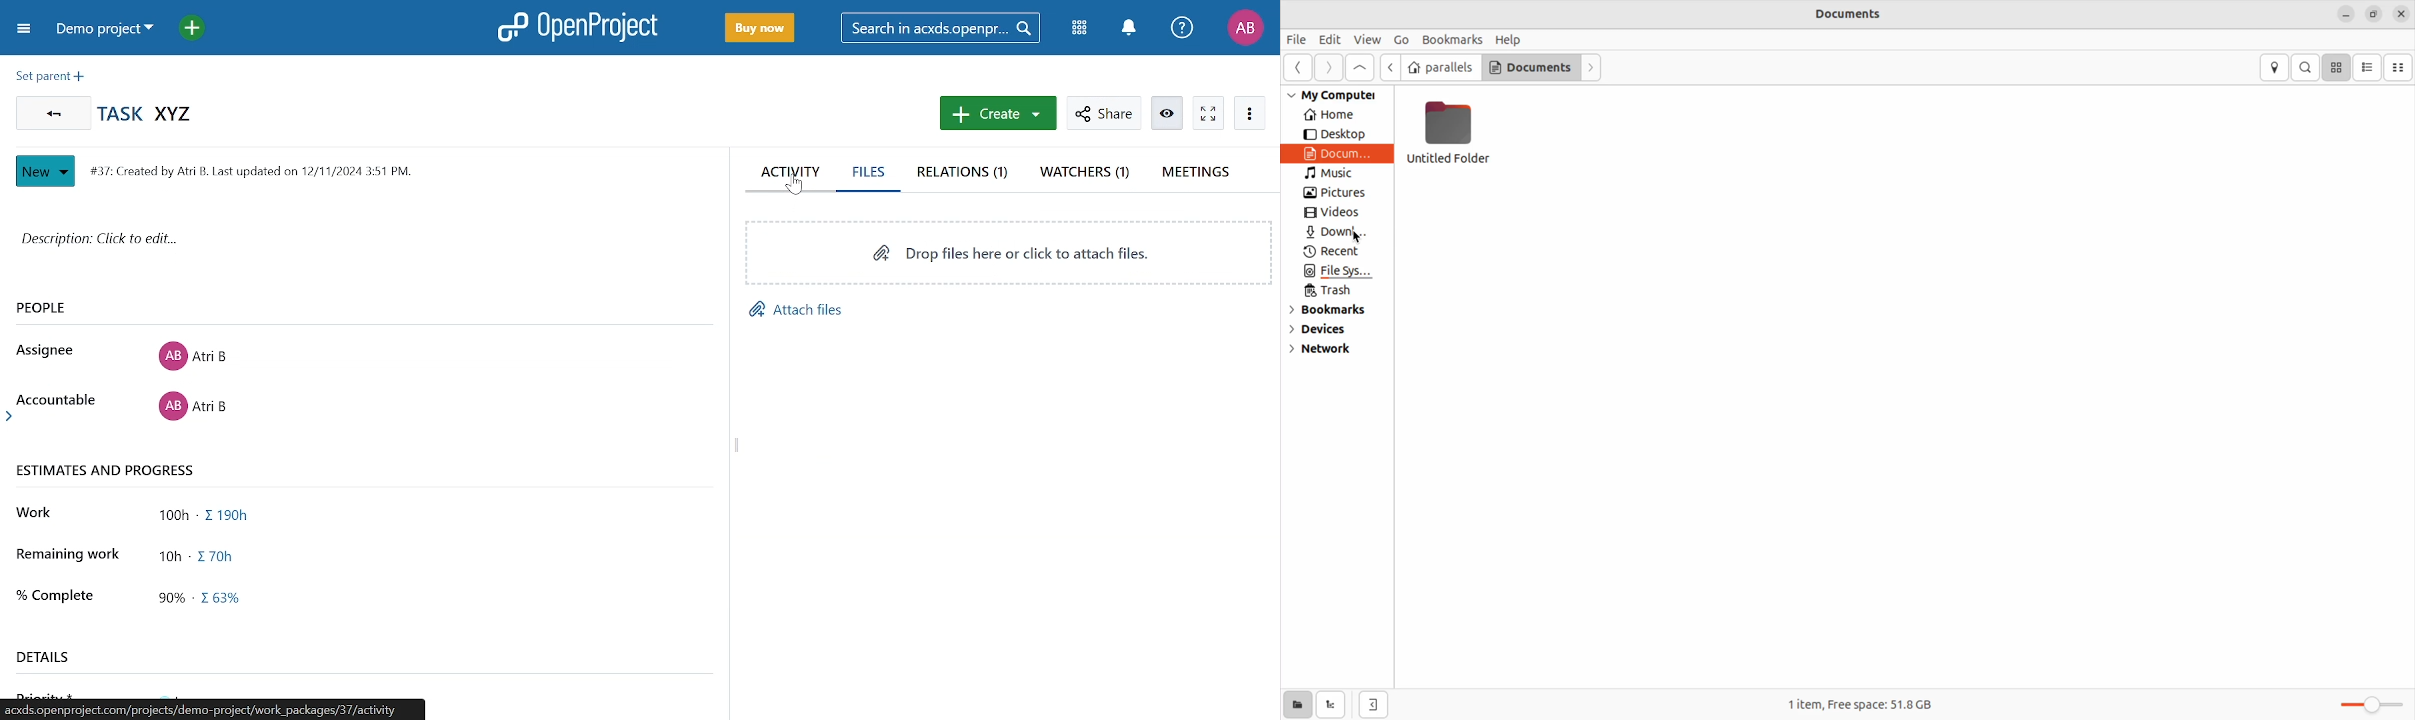  I want to click on cursor, so click(798, 188).